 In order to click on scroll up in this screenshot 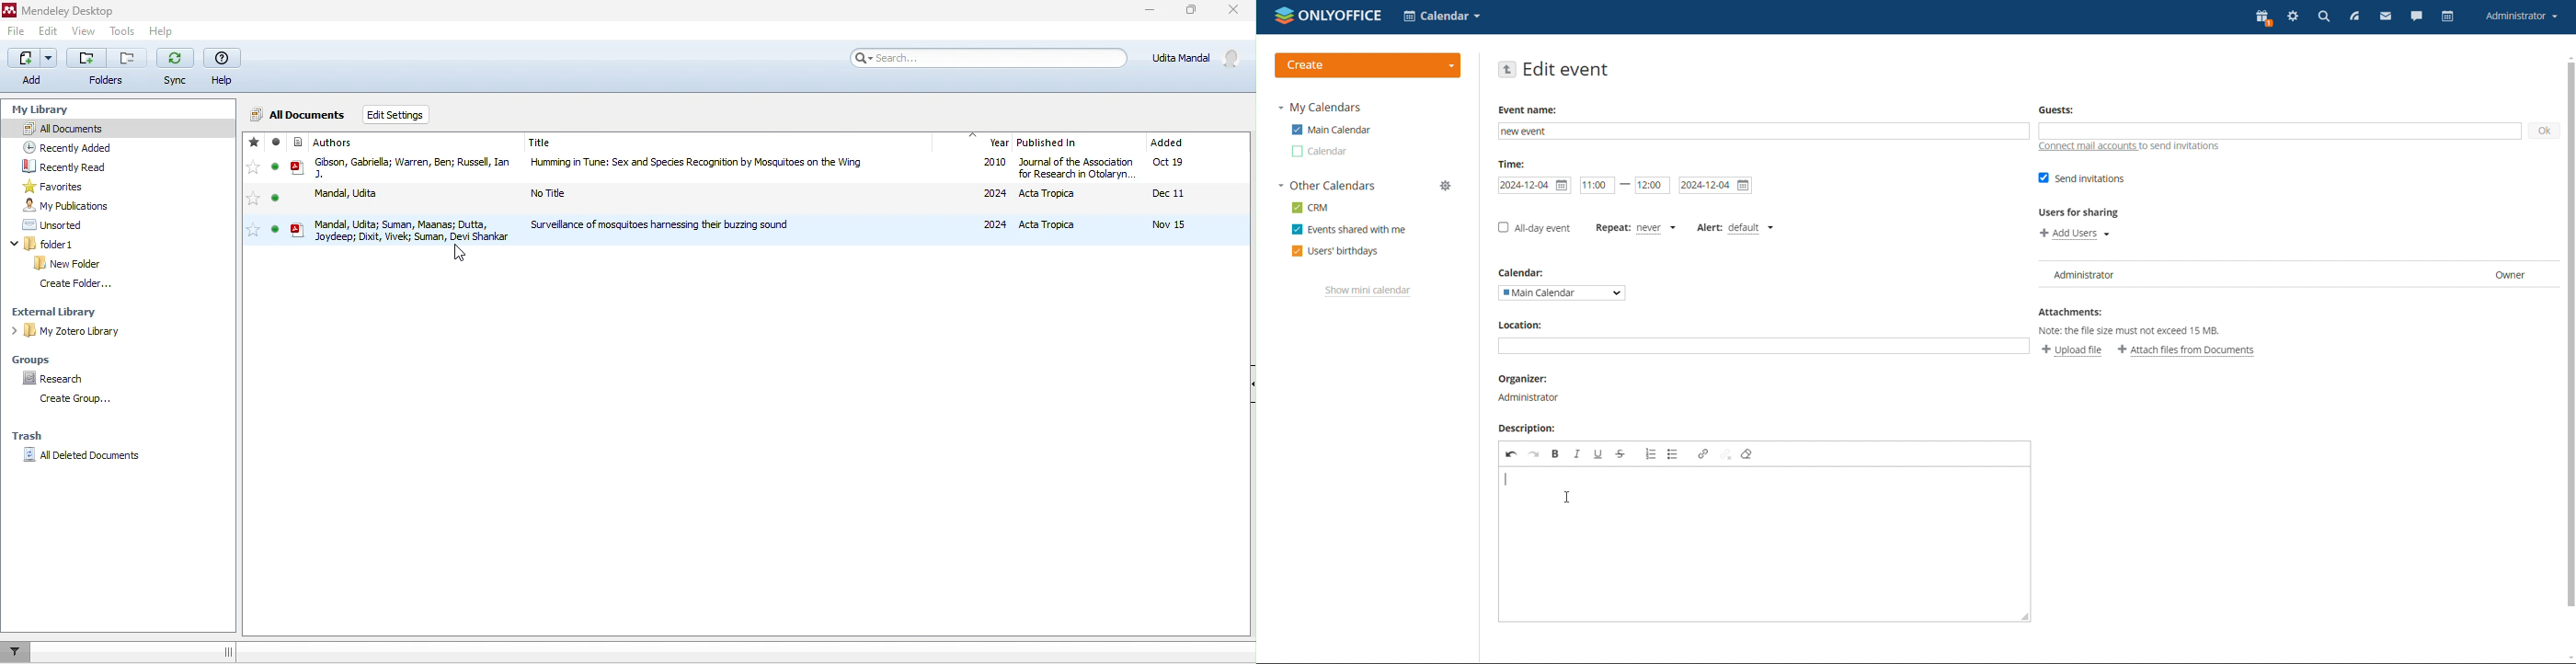, I will do `click(2568, 57)`.